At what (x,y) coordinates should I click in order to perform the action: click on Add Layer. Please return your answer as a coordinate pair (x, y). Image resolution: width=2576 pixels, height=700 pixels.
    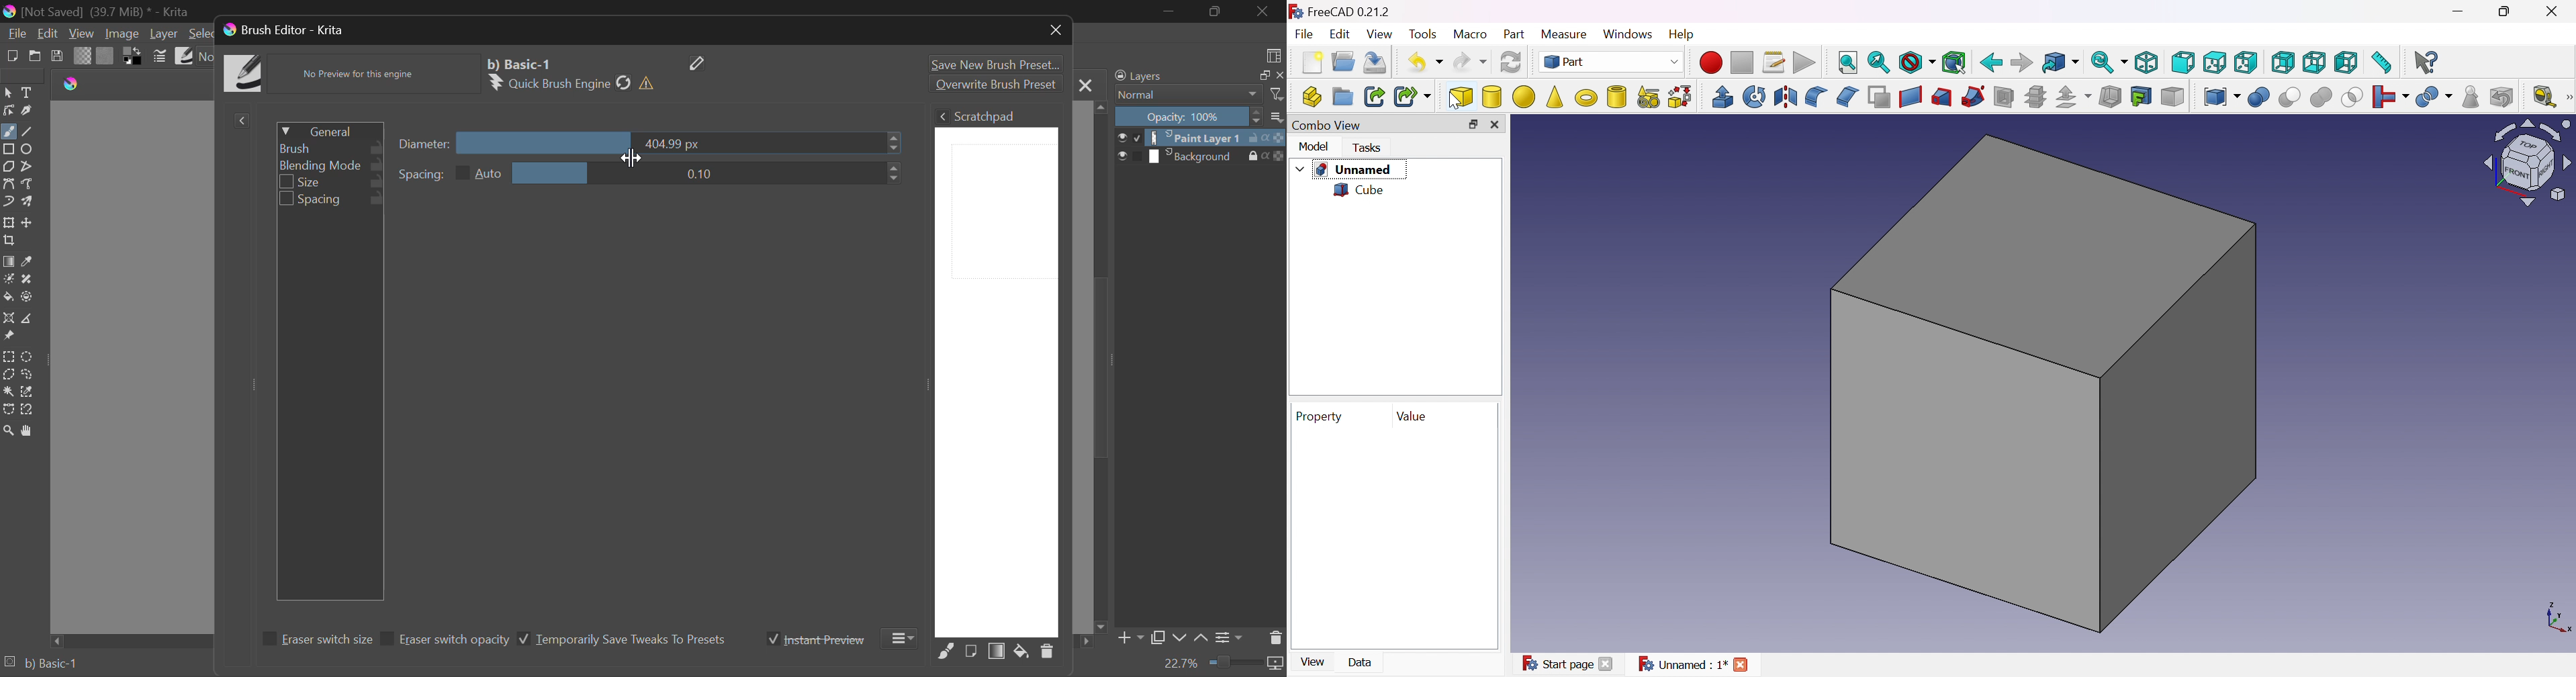
    Looking at the image, I should click on (1130, 638).